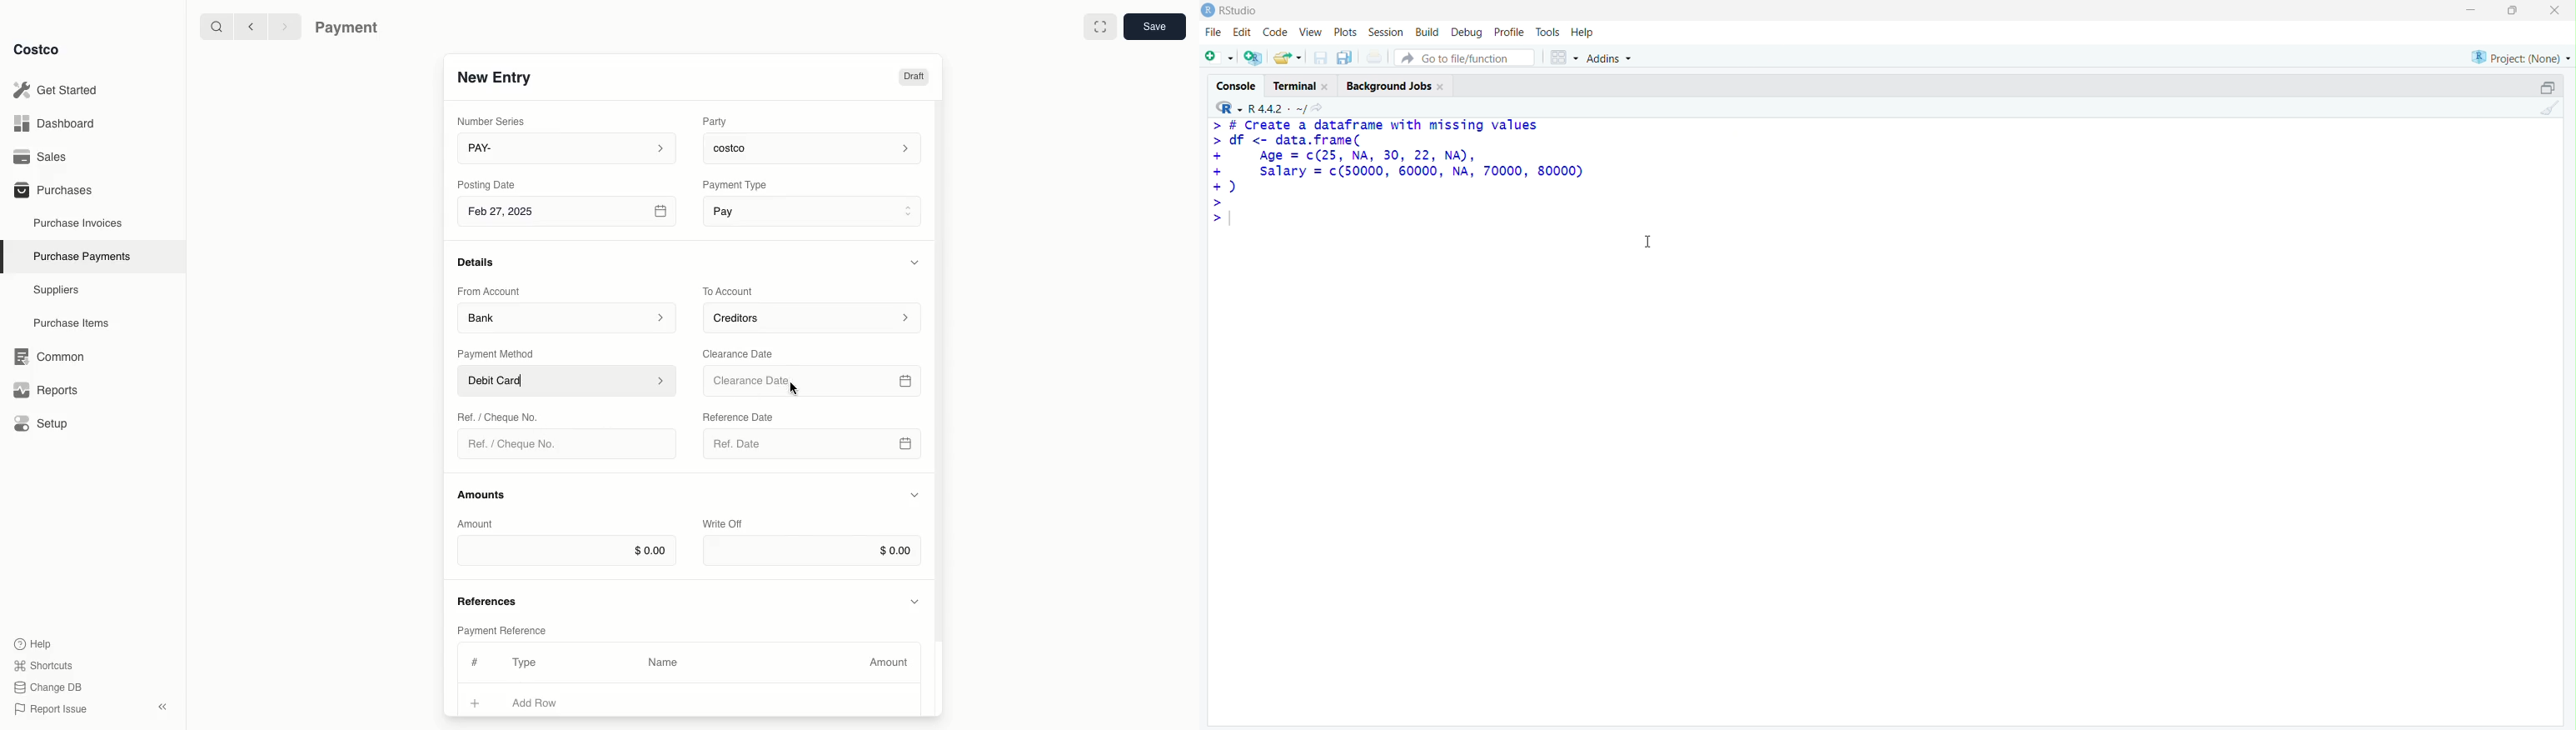 The height and width of the screenshot is (756, 2576). What do you see at coordinates (744, 352) in the screenshot?
I see `Clearance Date` at bounding box center [744, 352].